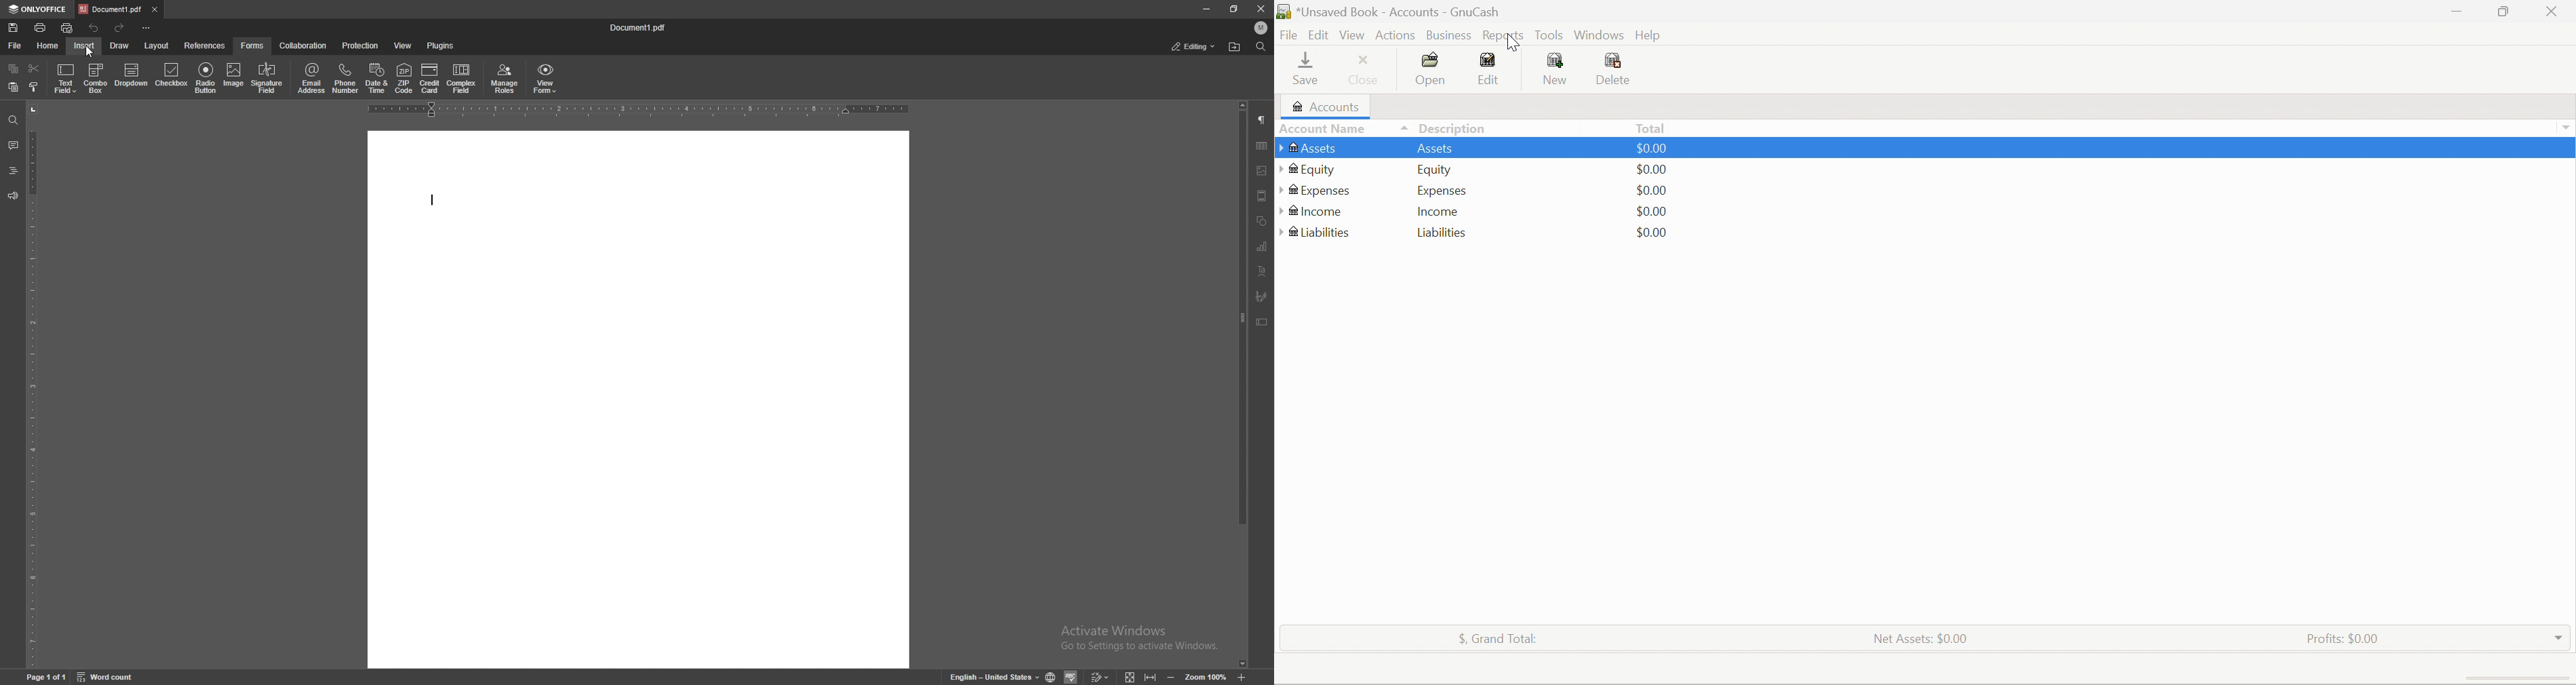 This screenshot has width=2576, height=700. Describe the element at coordinates (1195, 46) in the screenshot. I see `status` at that location.